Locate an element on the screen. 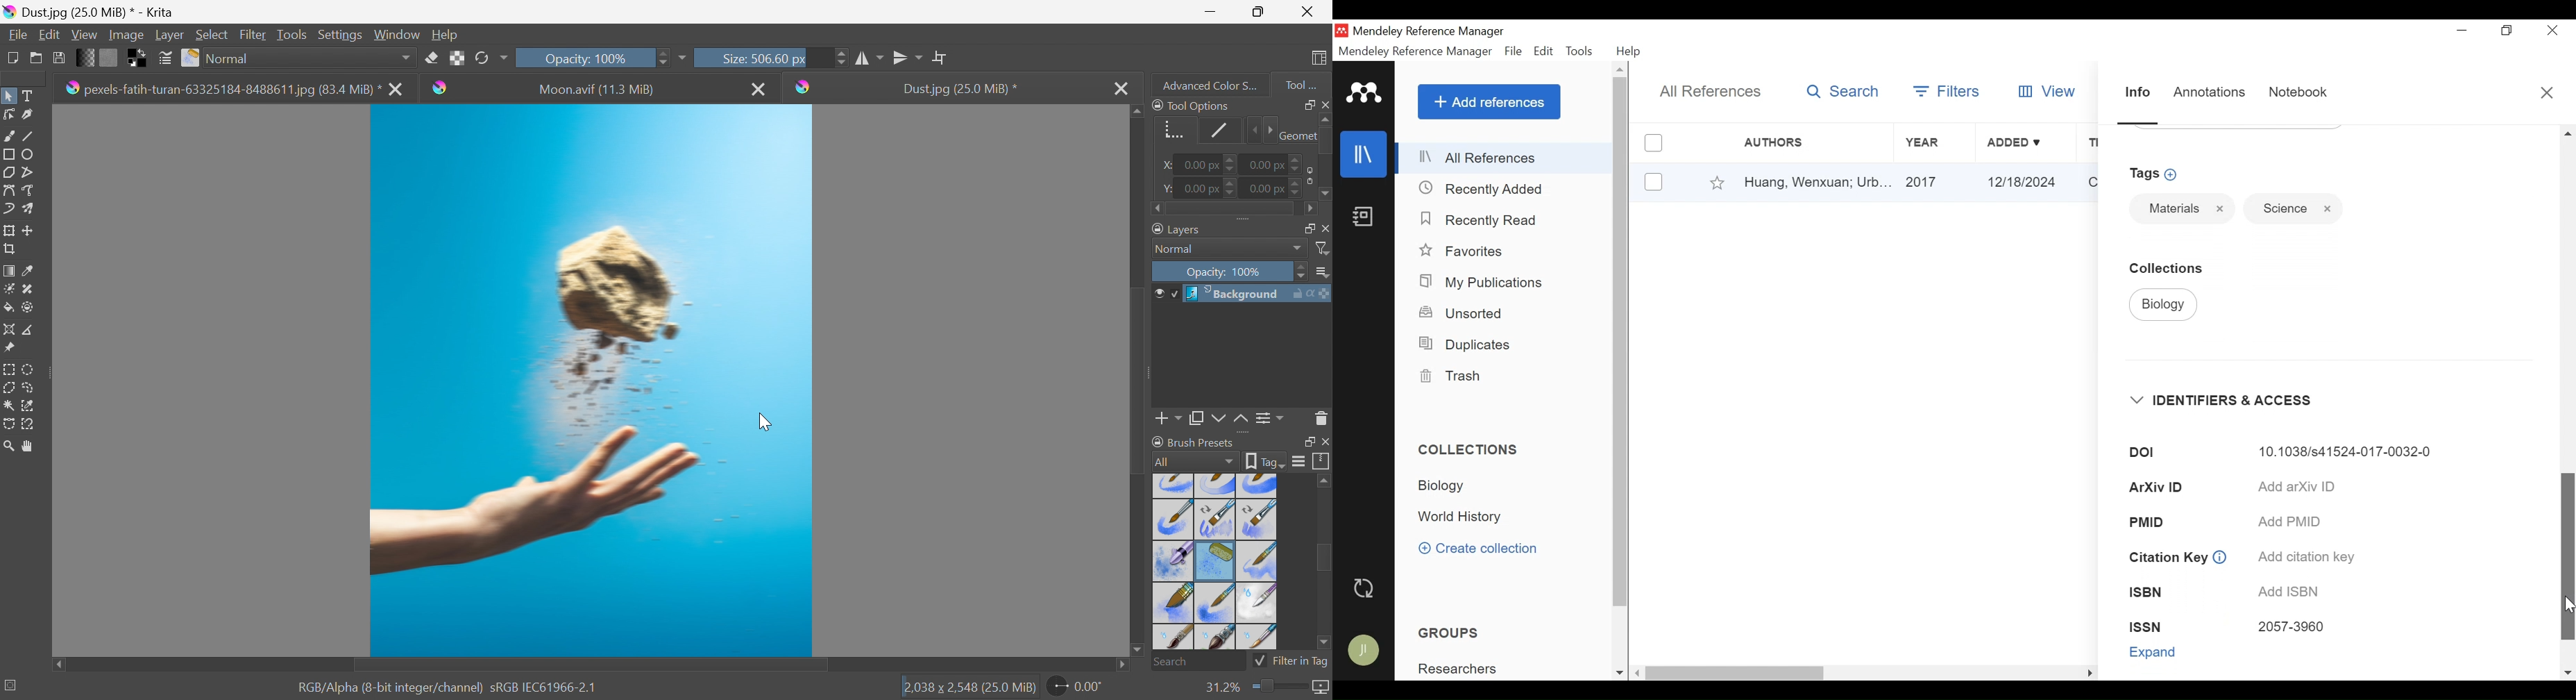 The height and width of the screenshot is (700, 2576). Vertical Scroll bar is located at coordinates (2566, 555).